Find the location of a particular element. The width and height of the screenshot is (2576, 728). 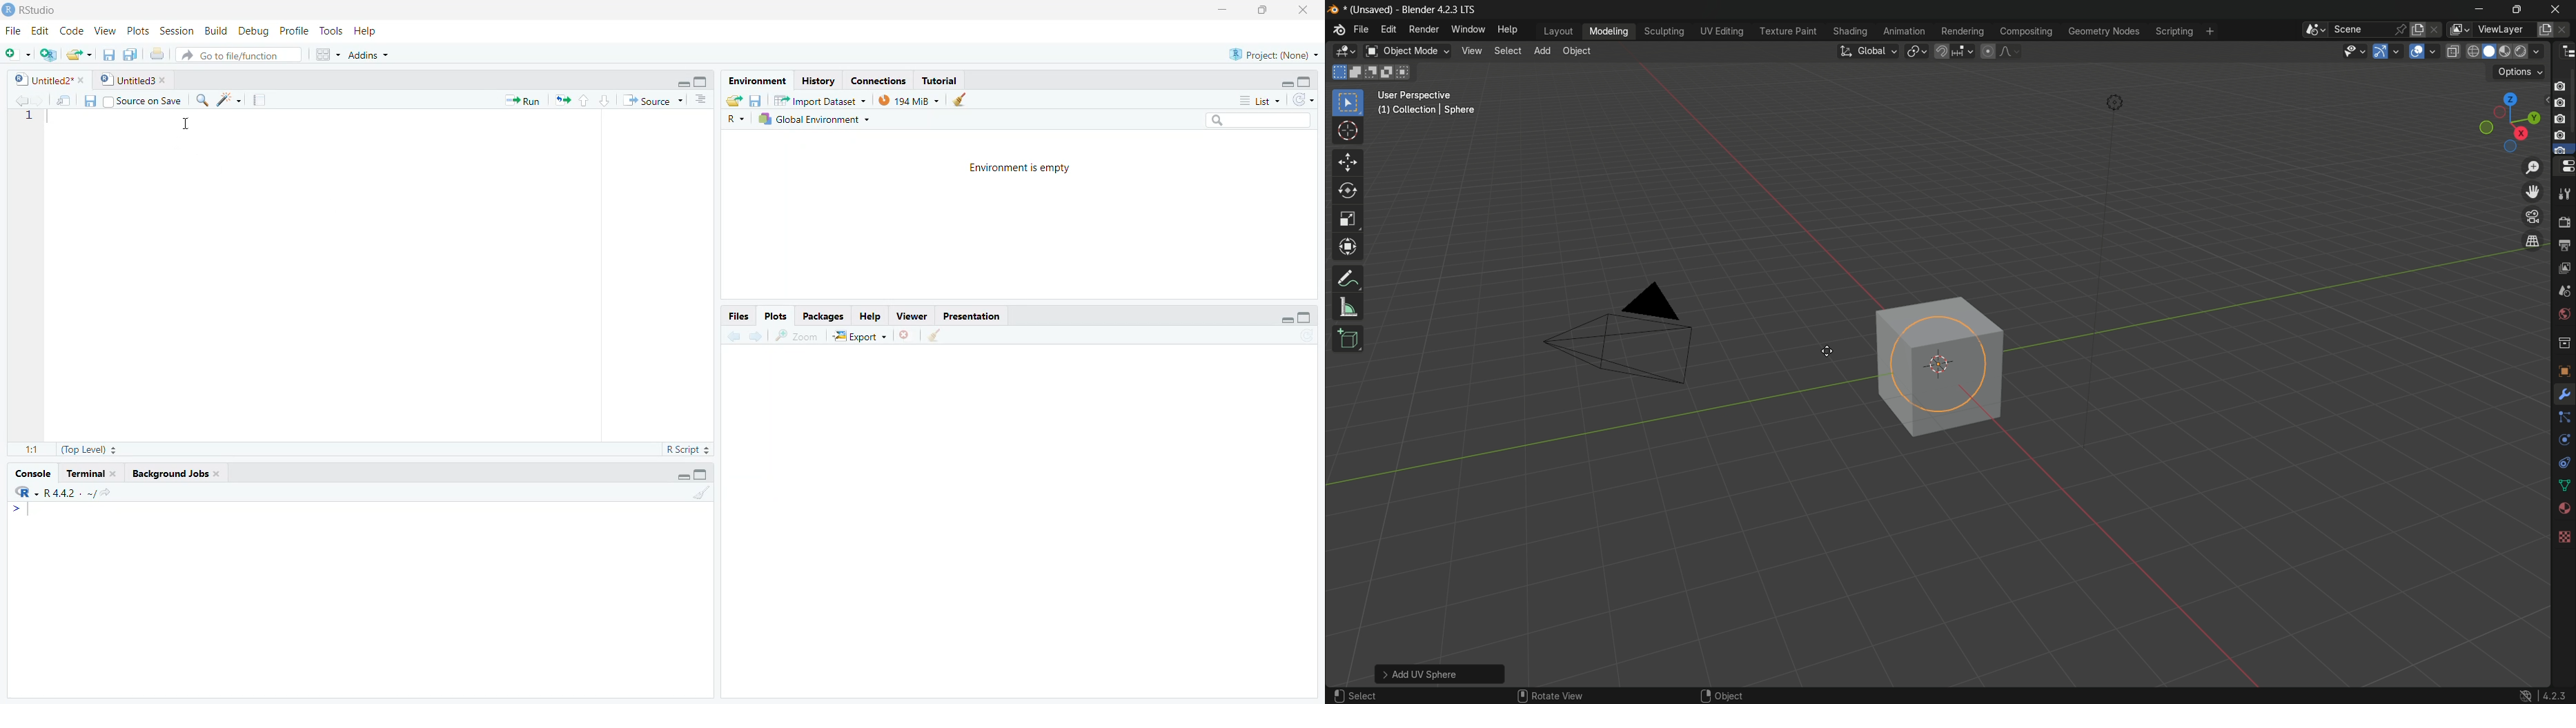

R Script  is located at coordinates (686, 449).